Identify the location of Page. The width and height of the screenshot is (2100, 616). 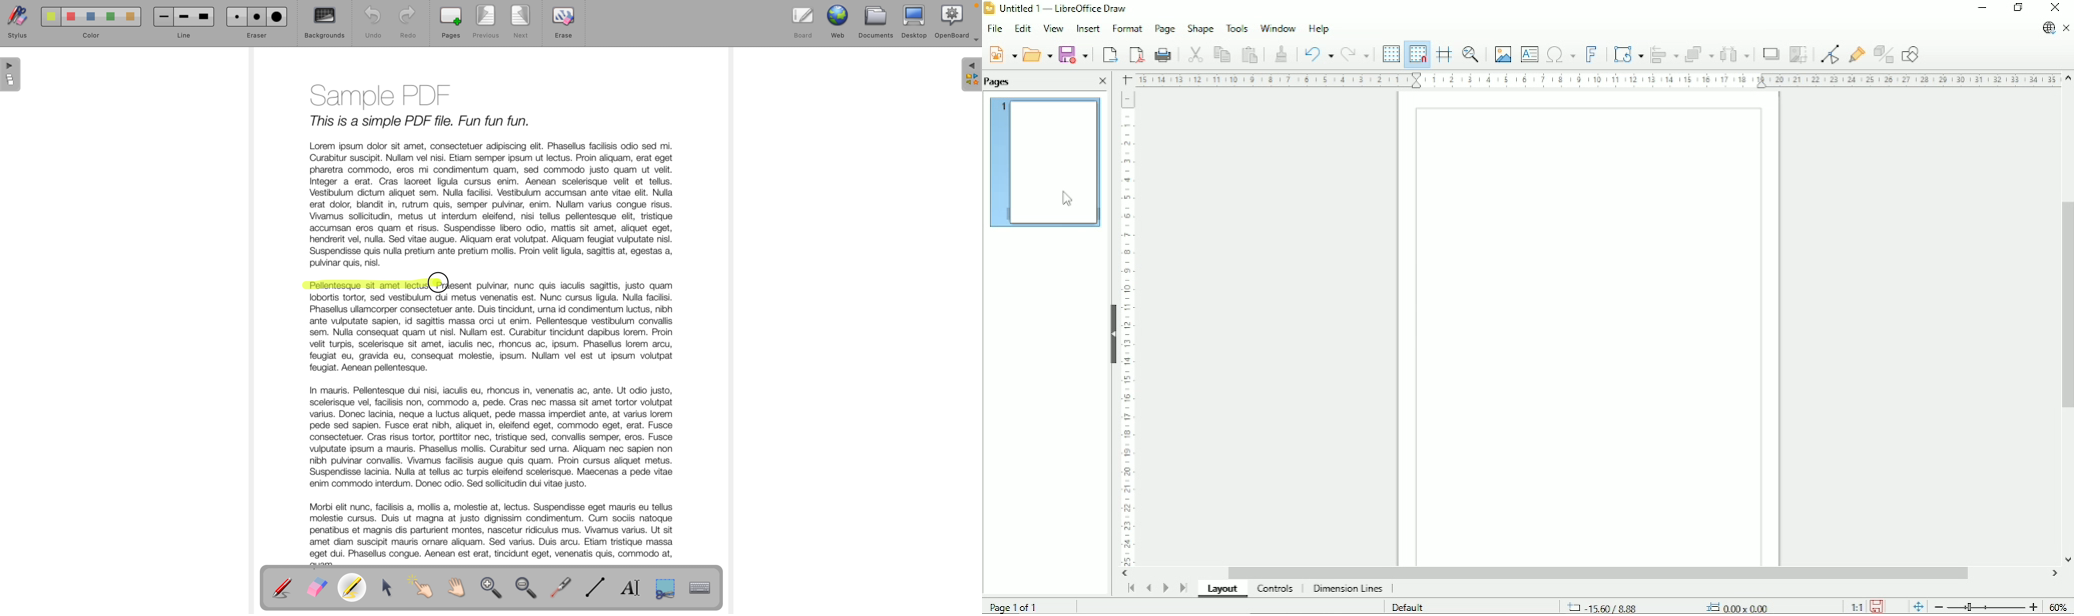
(1164, 29).